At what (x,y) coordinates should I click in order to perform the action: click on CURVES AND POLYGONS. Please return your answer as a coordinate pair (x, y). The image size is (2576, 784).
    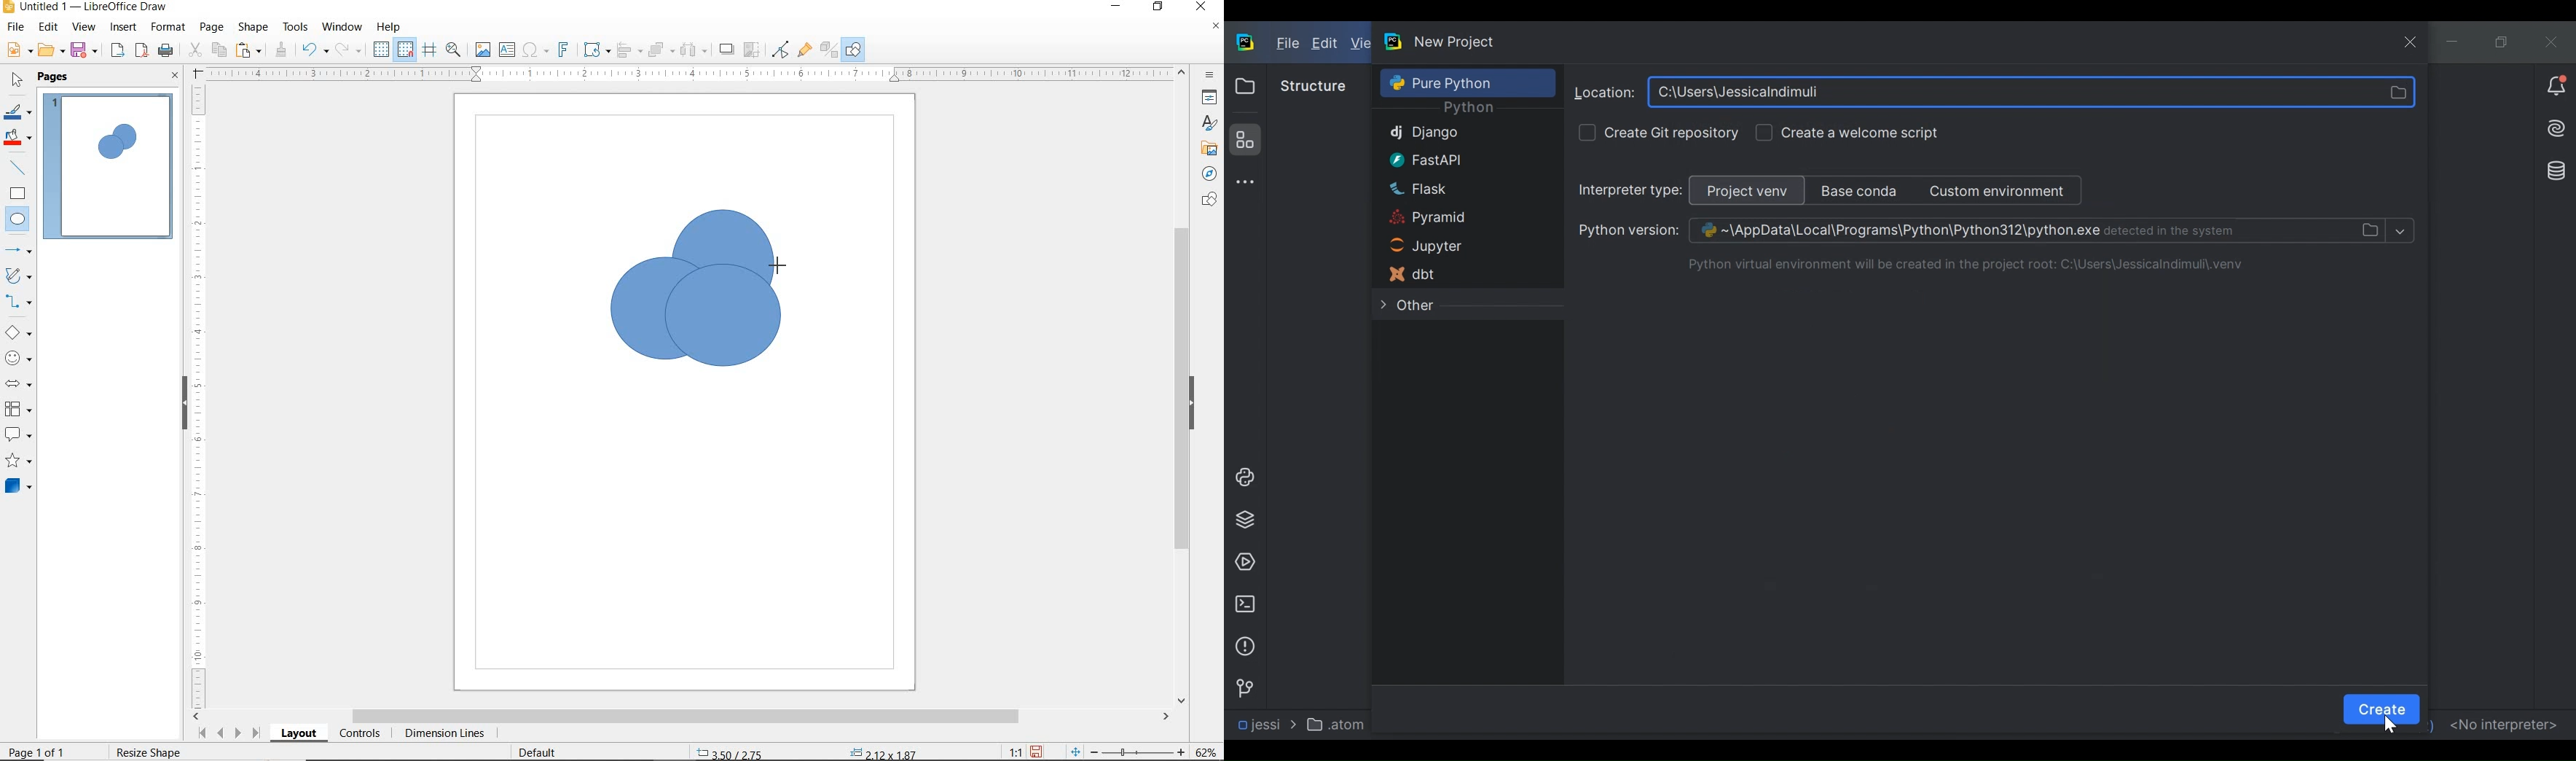
    Looking at the image, I should click on (17, 277).